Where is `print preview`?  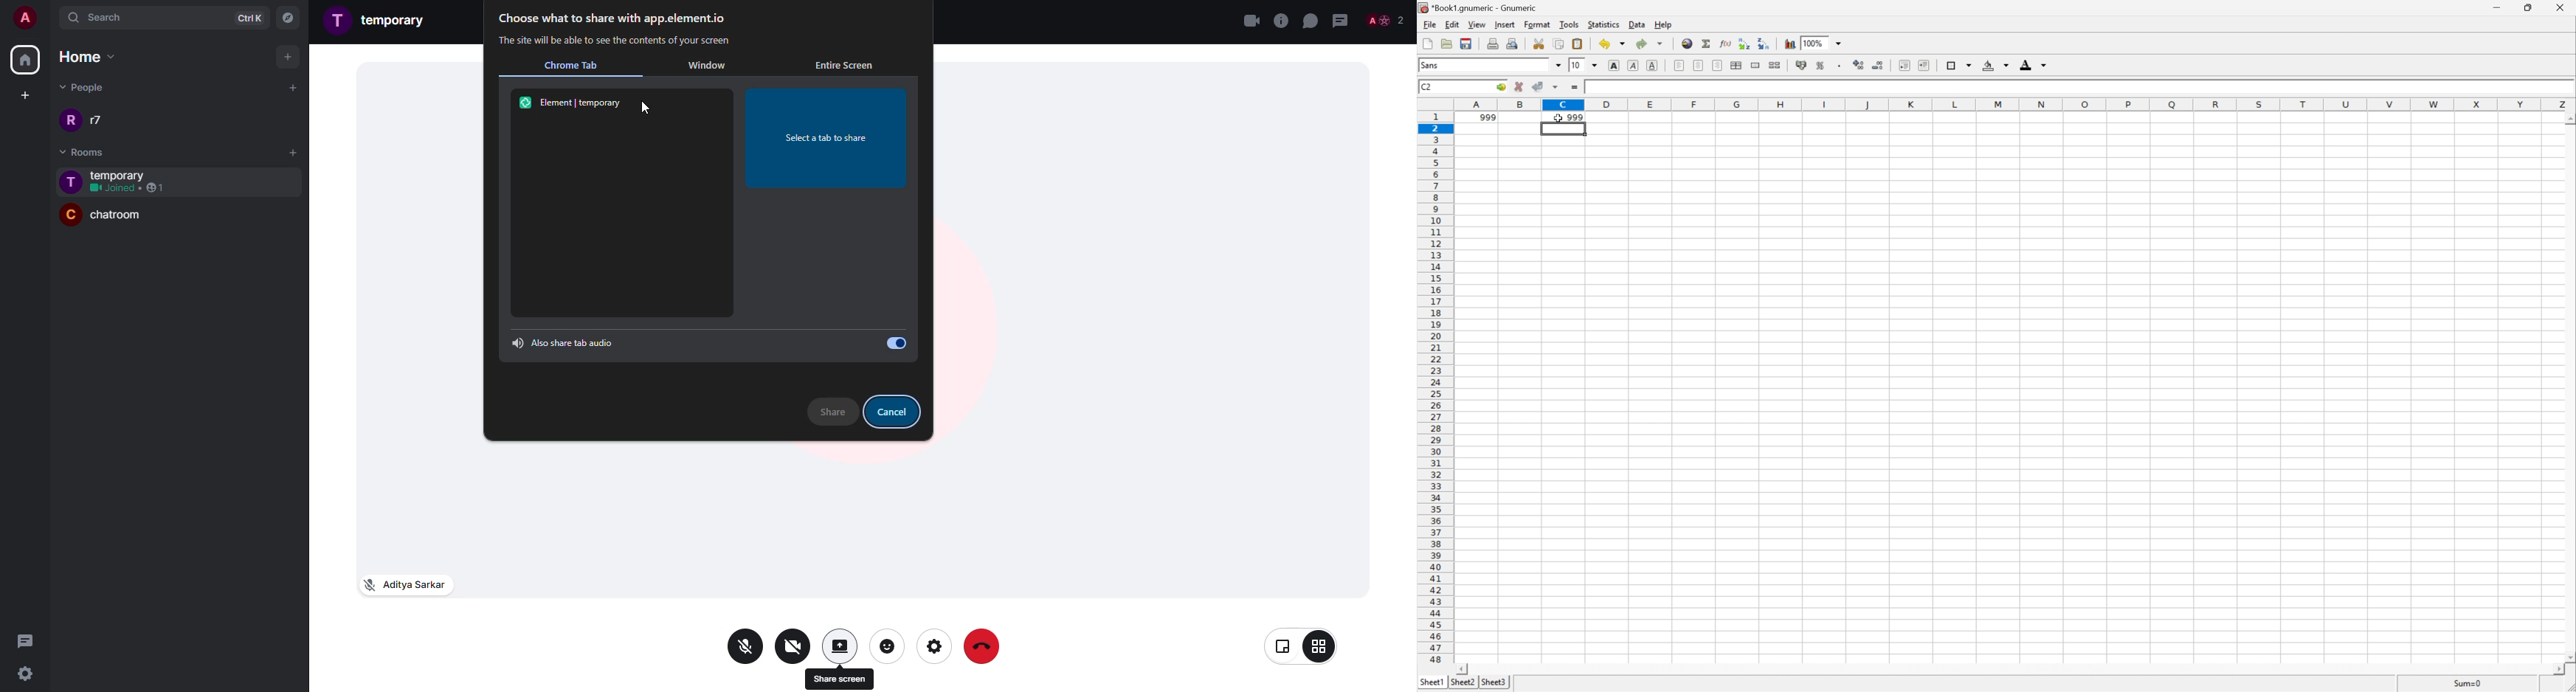 print preview is located at coordinates (1514, 44).